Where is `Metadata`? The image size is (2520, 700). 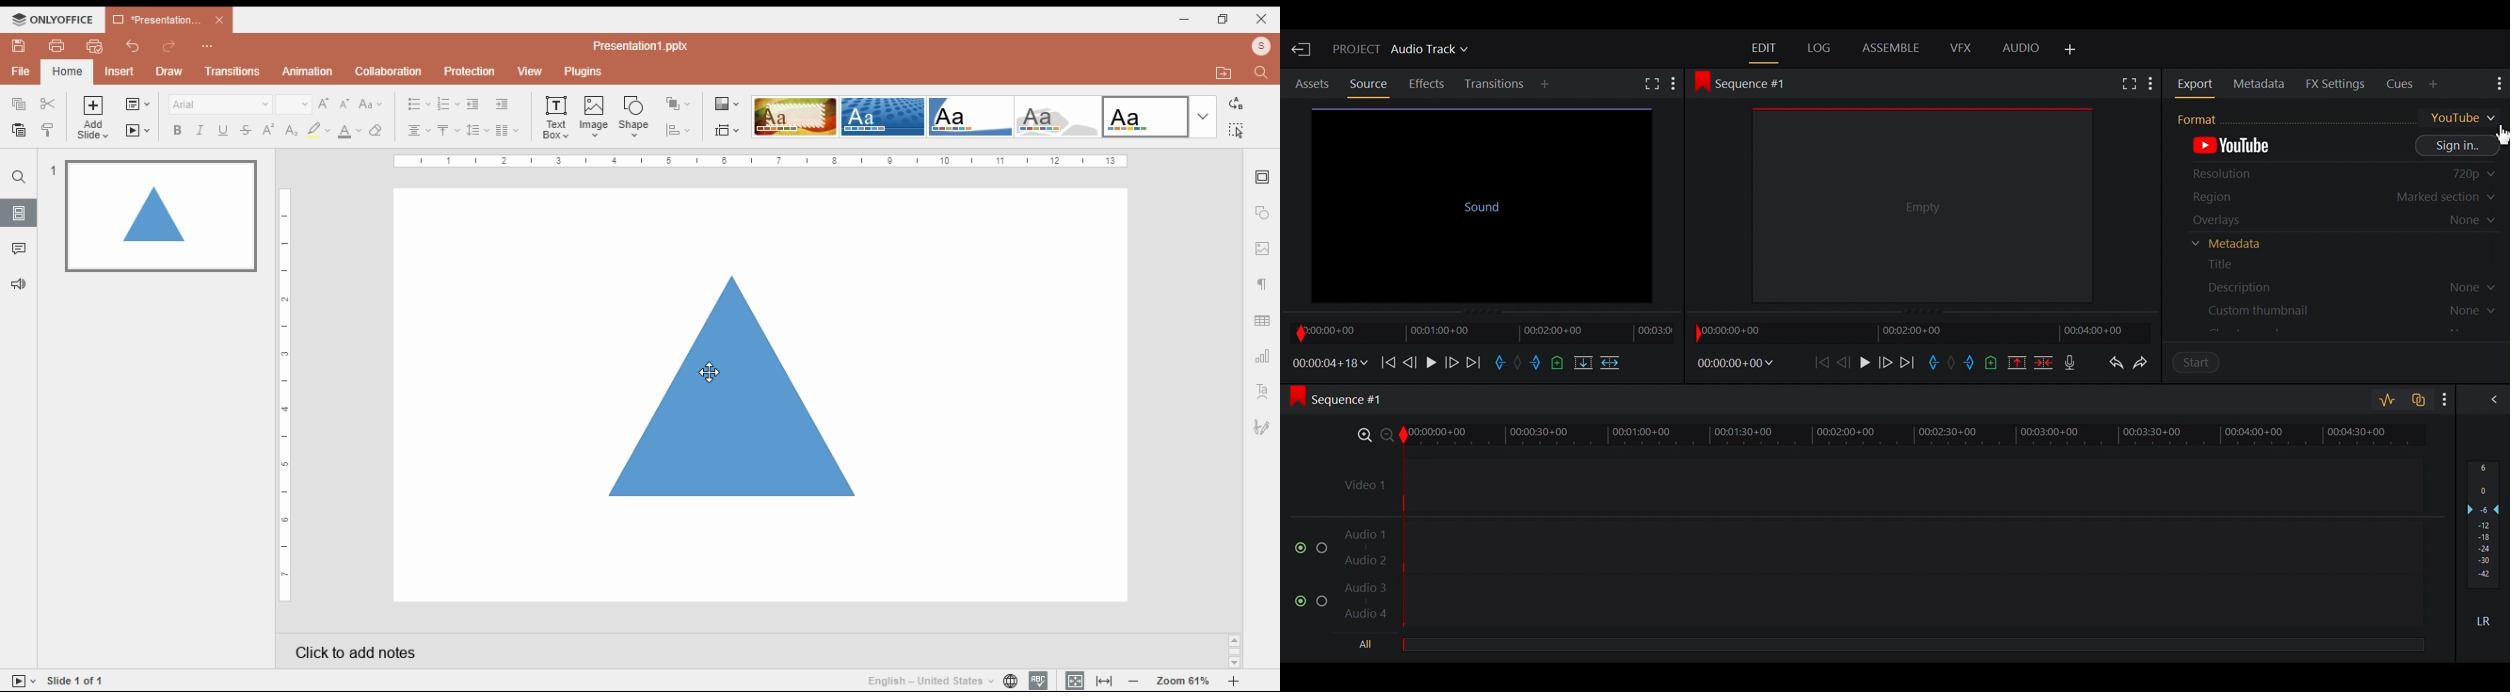 Metadata is located at coordinates (2234, 245).